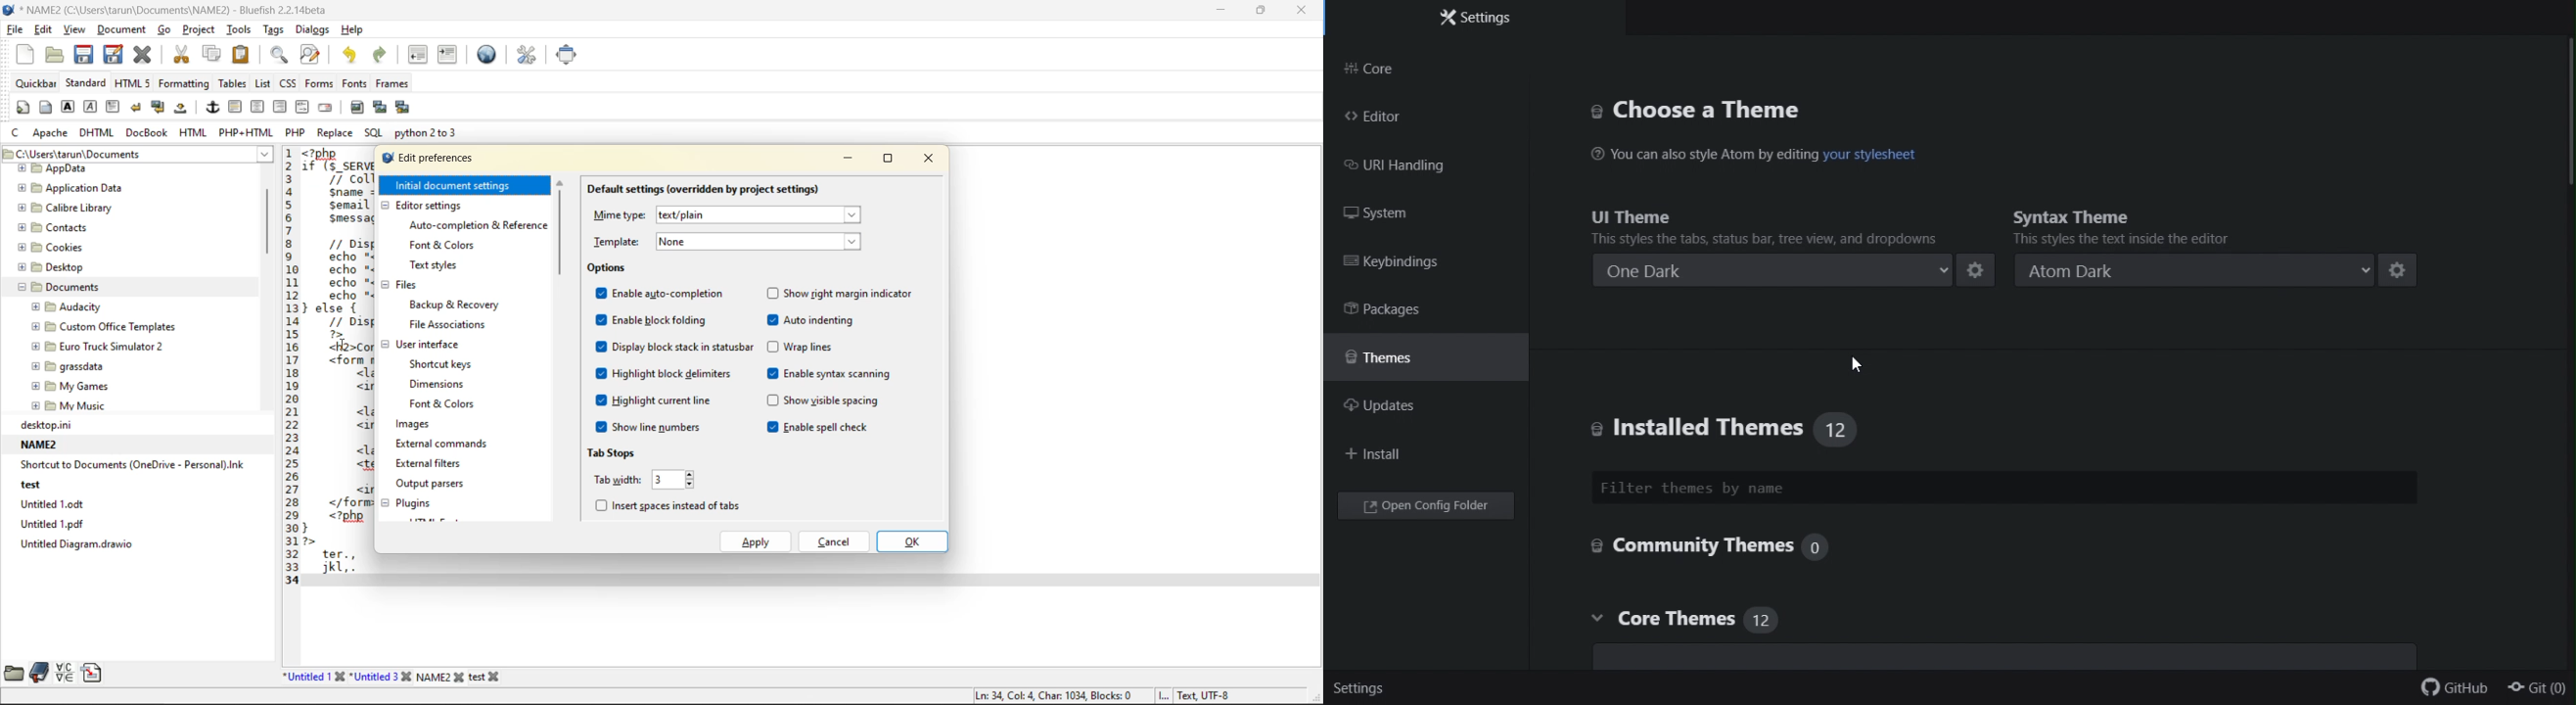 Image resolution: width=2576 pixels, height=728 pixels. Describe the element at coordinates (288, 82) in the screenshot. I see `css` at that location.